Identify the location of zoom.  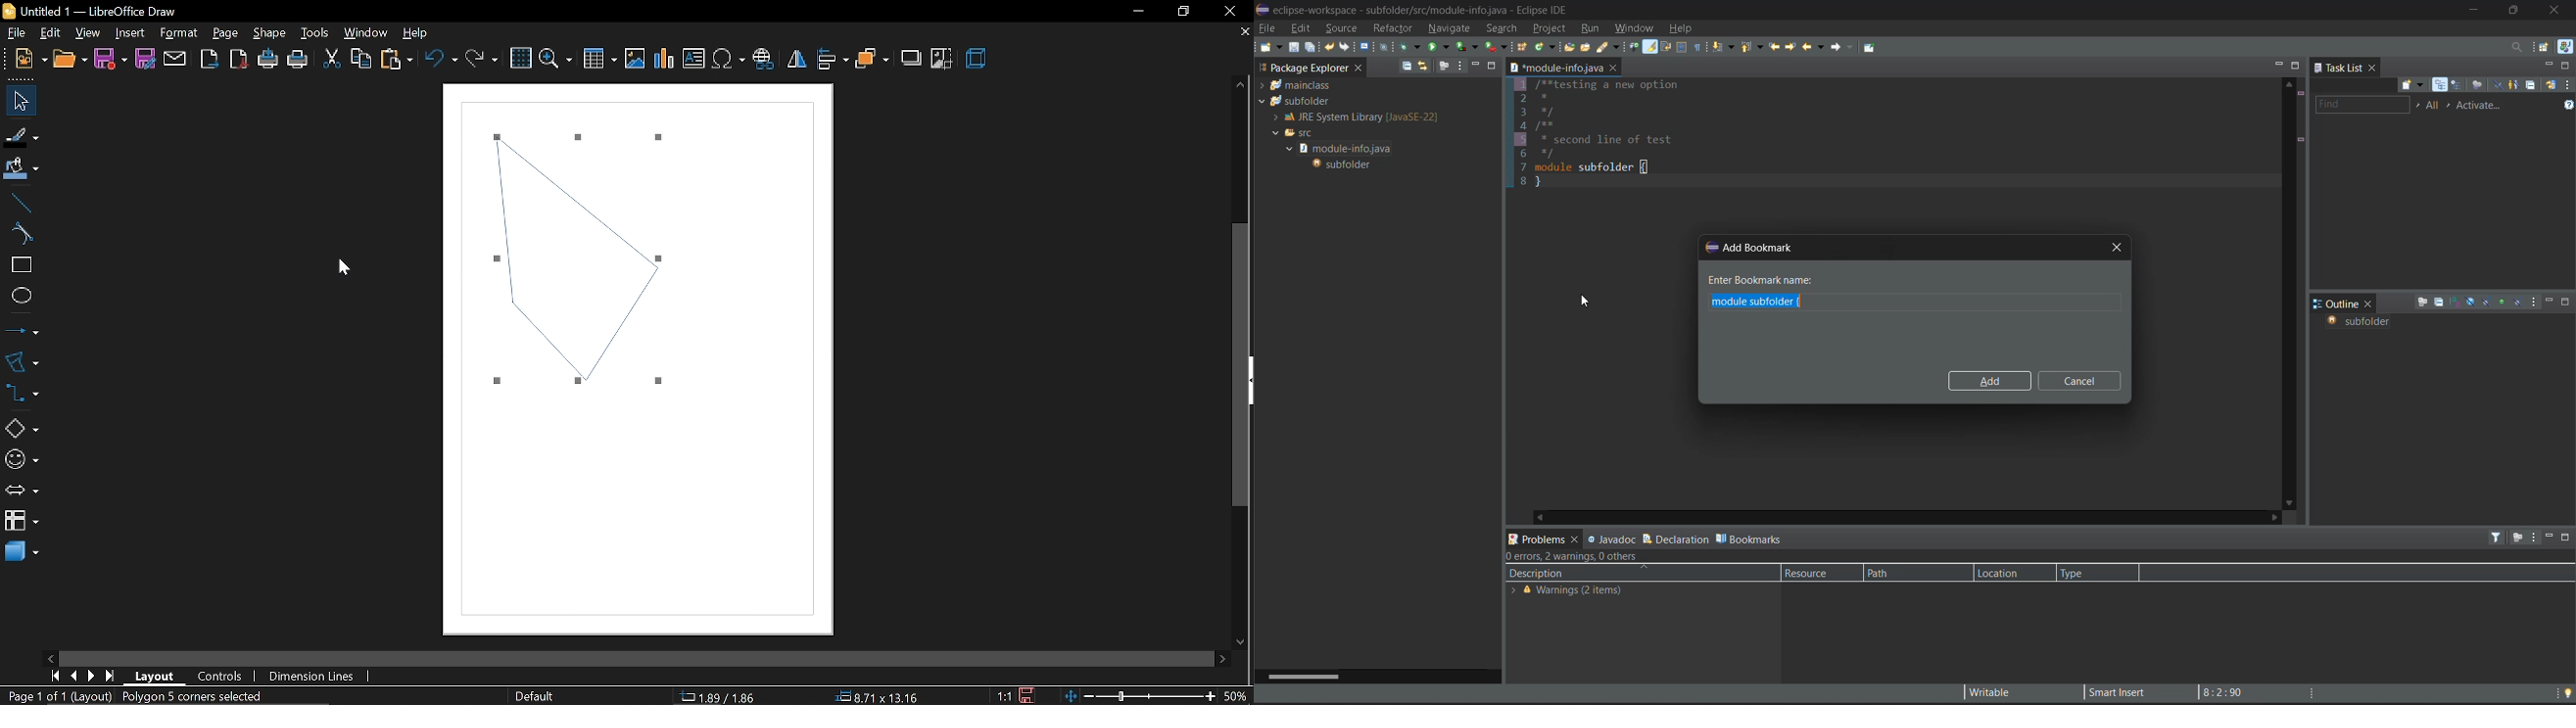
(557, 57).